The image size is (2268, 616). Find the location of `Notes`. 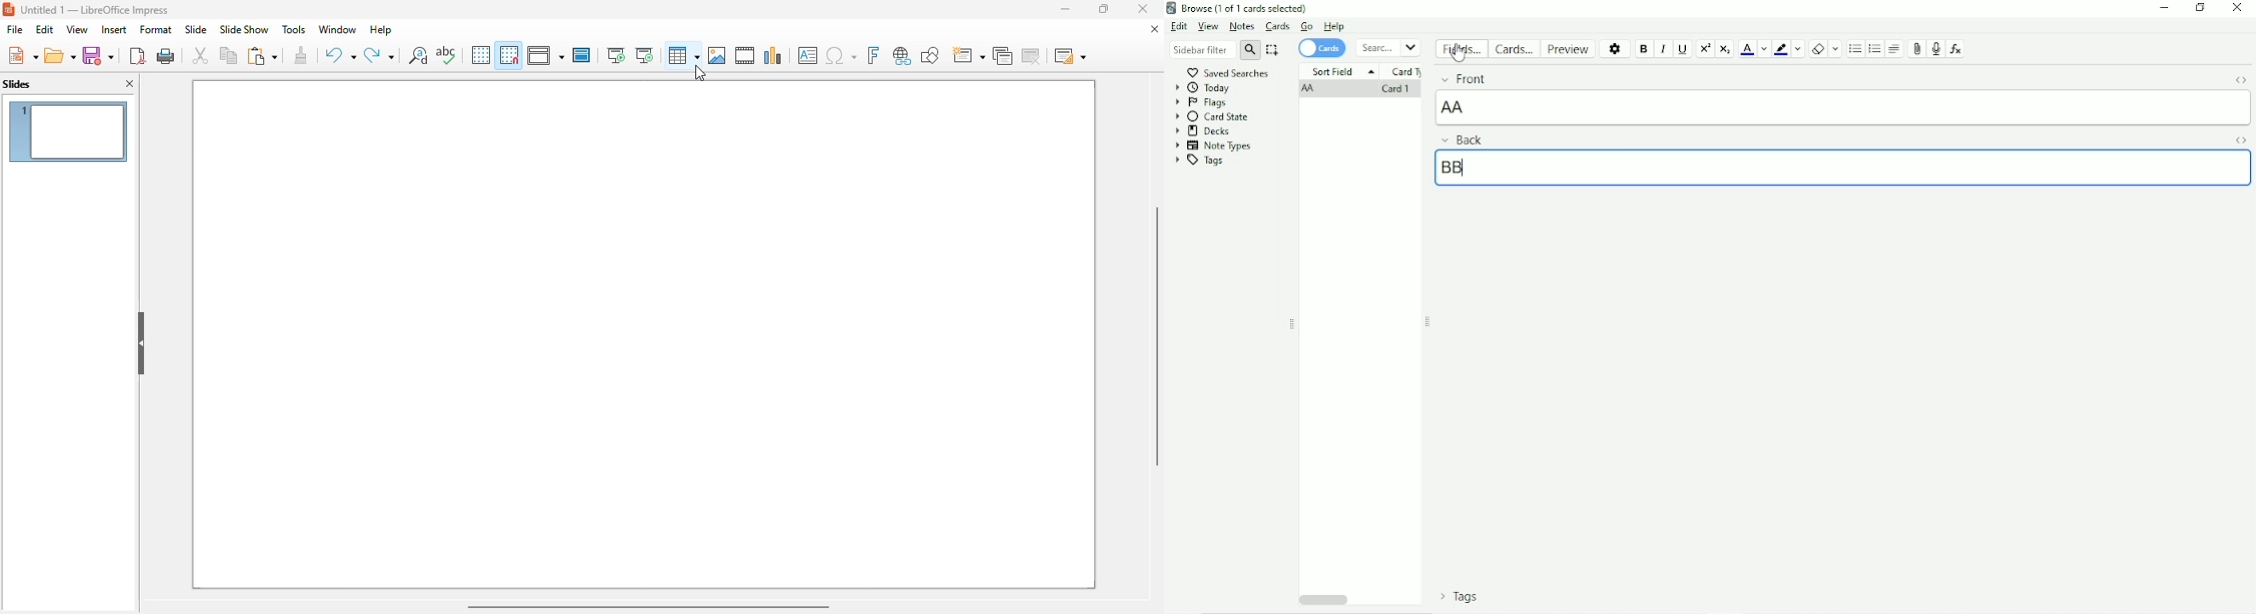

Notes is located at coordinates (1242, 26).